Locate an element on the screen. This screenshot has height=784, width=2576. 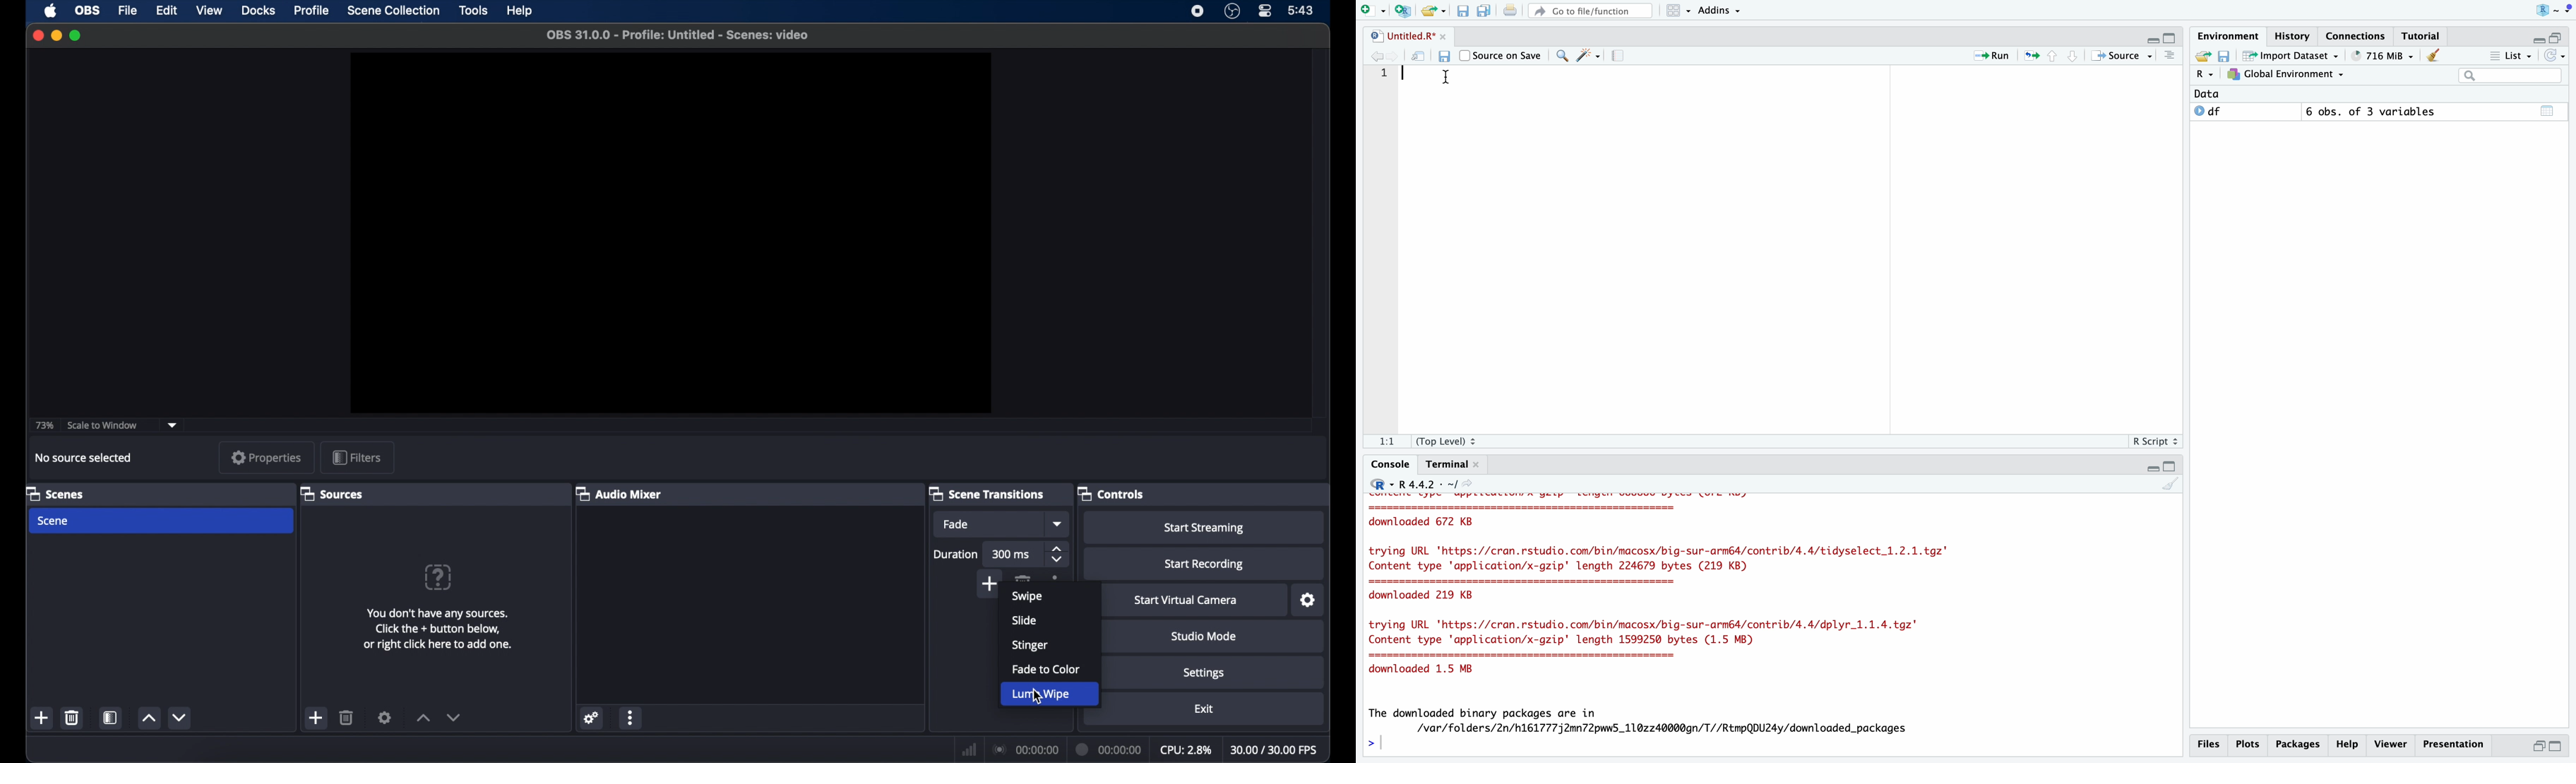
Calender is located at coordinates (2548, 111).